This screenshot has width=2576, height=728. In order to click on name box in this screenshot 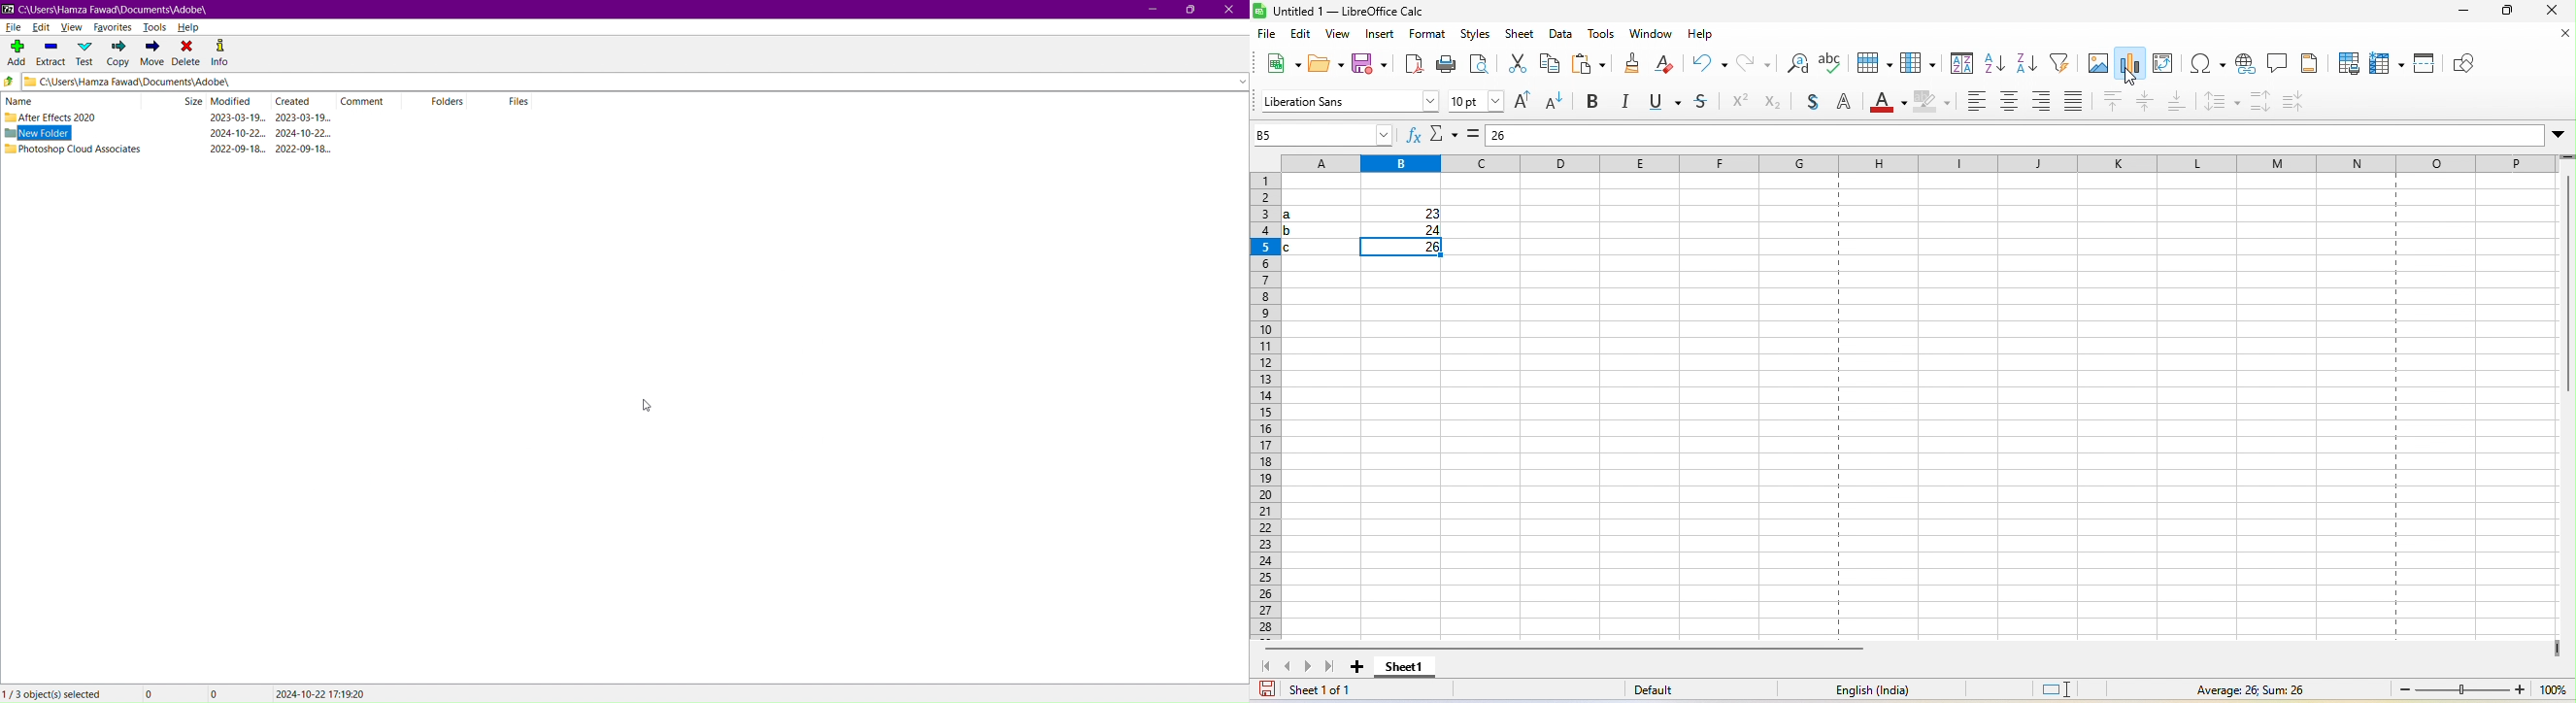, I will do `click(1322, 136)`.